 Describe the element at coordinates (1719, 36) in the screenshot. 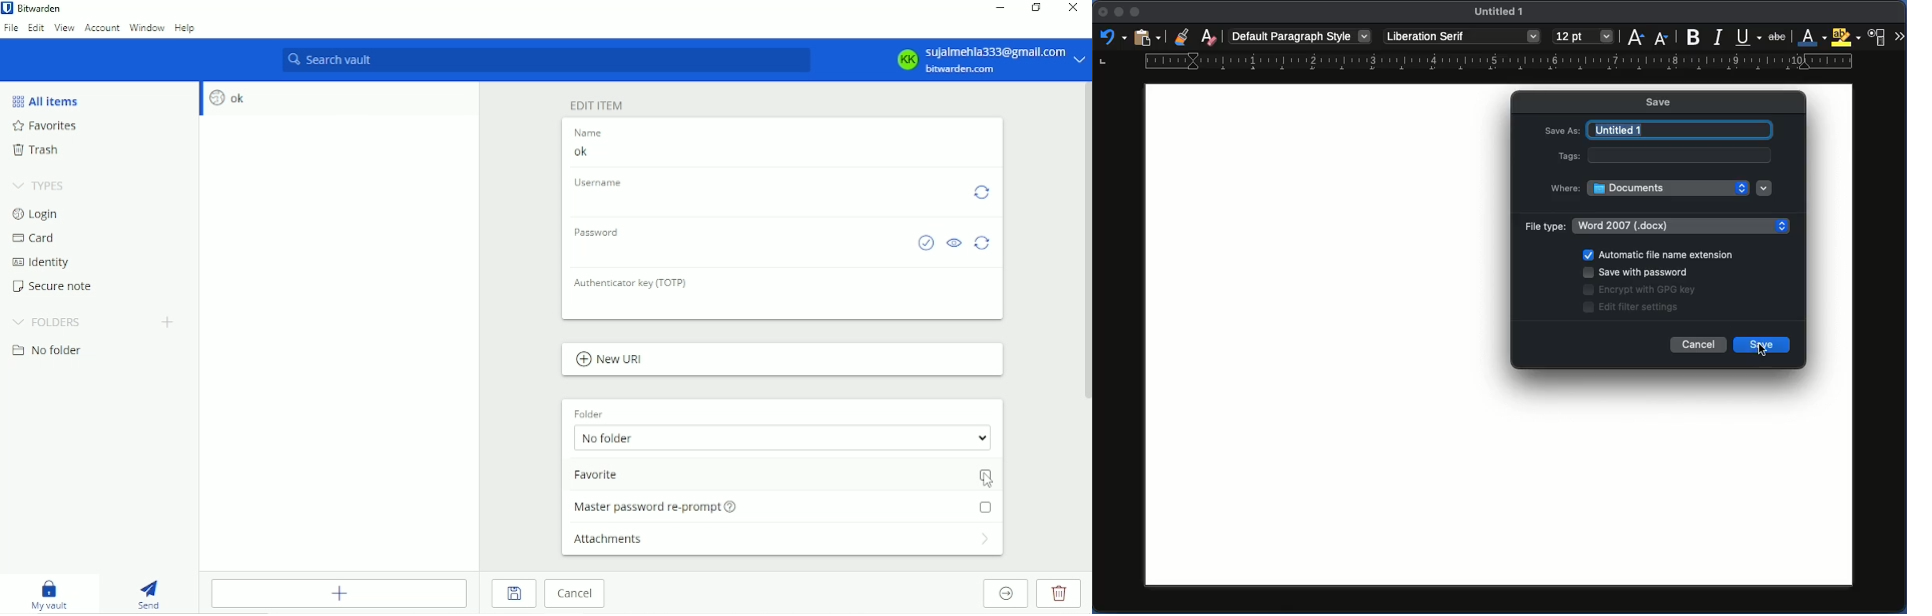

I see `Italics` at that location.